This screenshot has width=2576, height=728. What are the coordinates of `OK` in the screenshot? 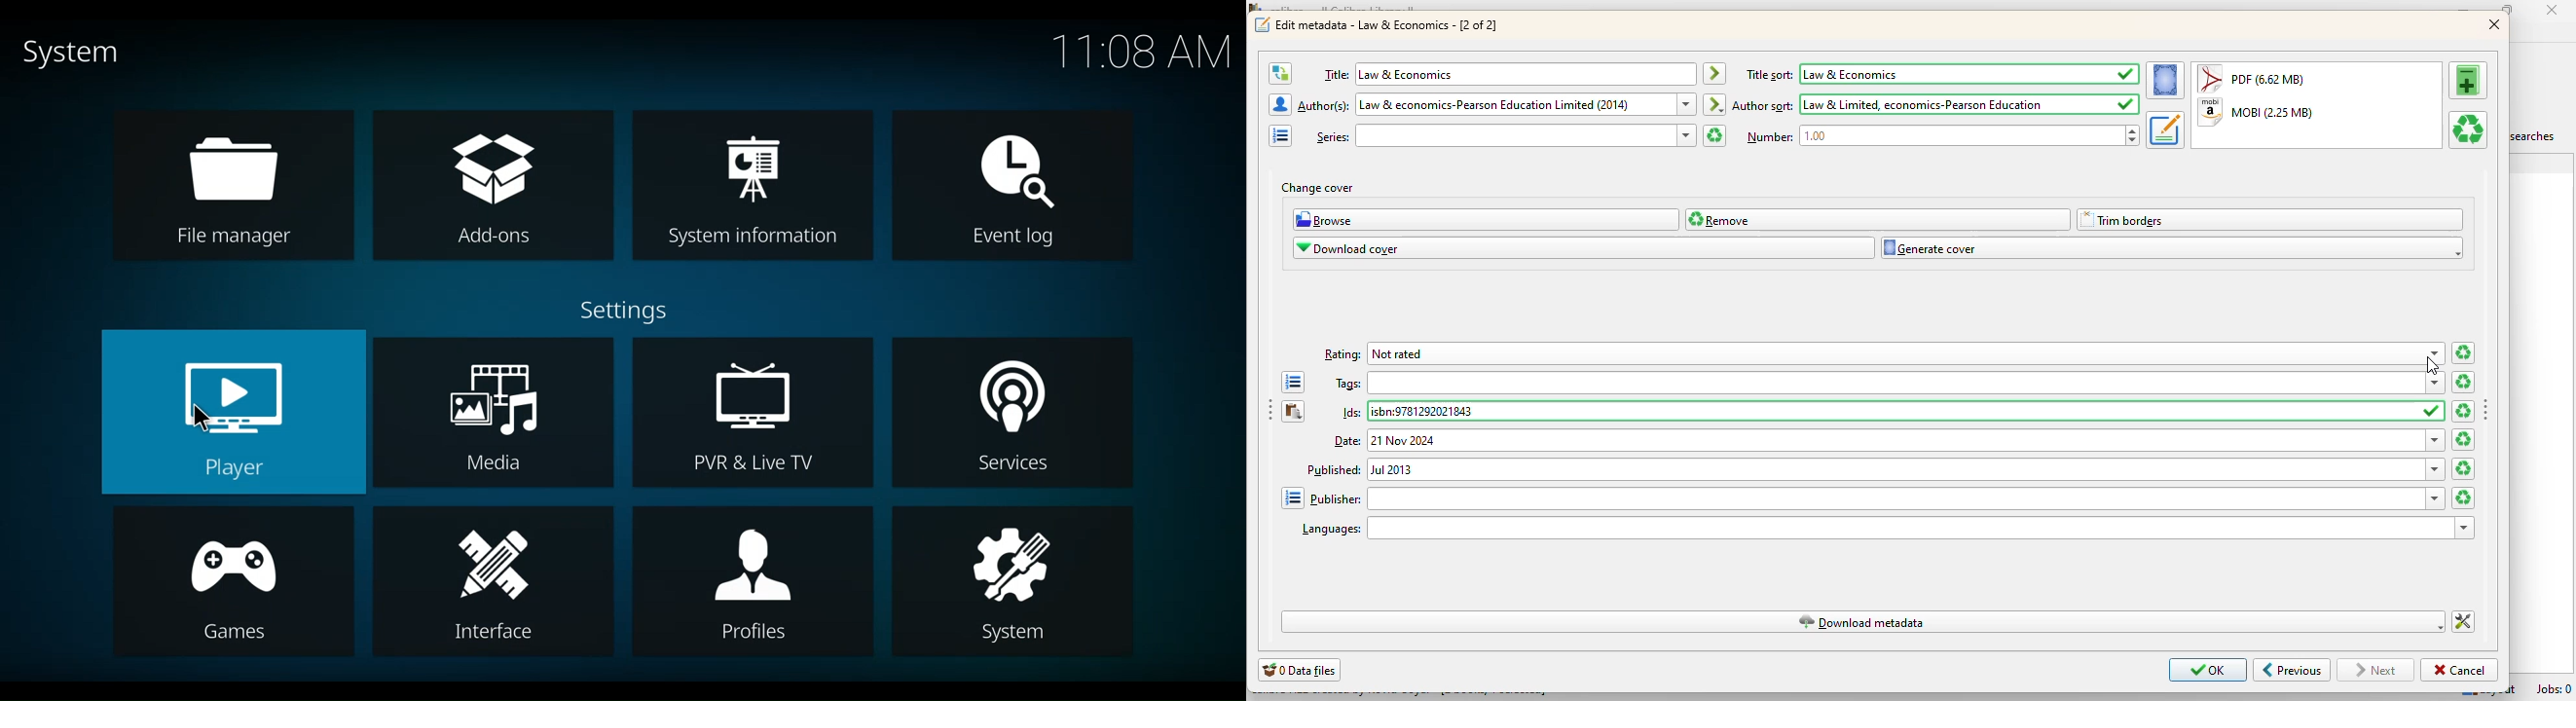 It's located at (2209, 670).